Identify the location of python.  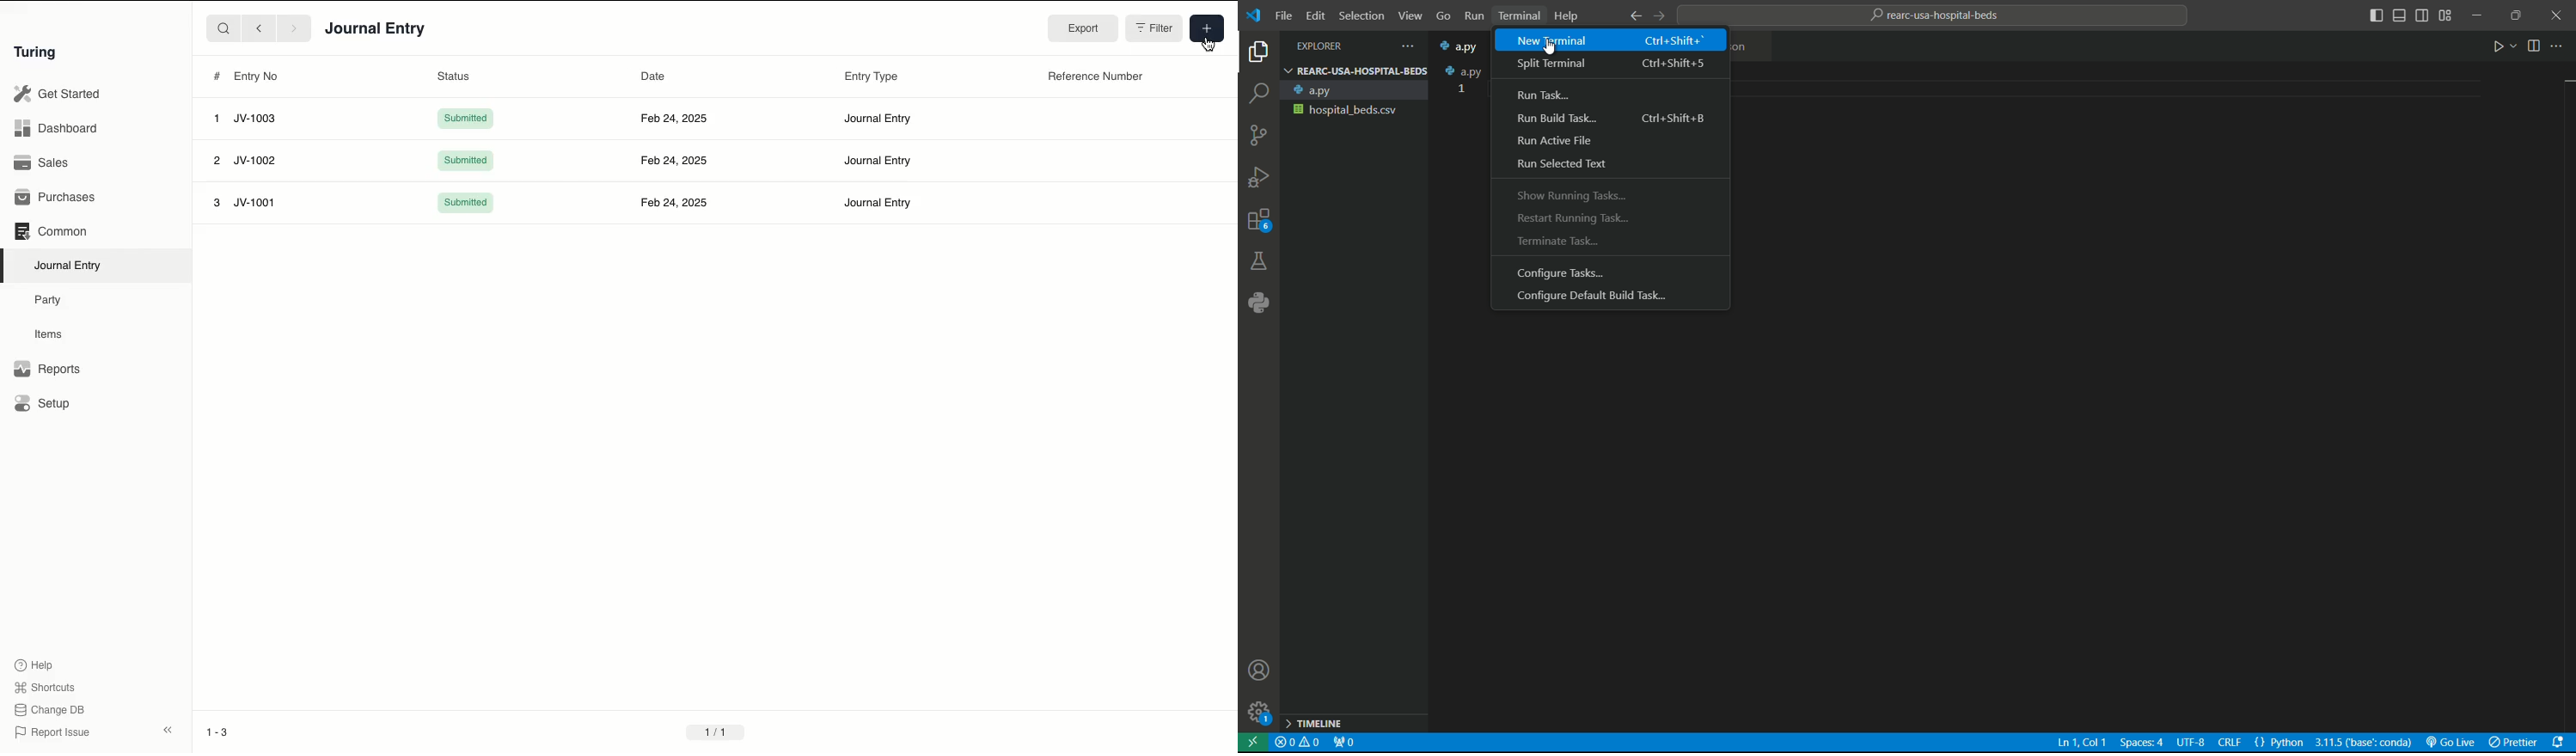
(1259, 301).